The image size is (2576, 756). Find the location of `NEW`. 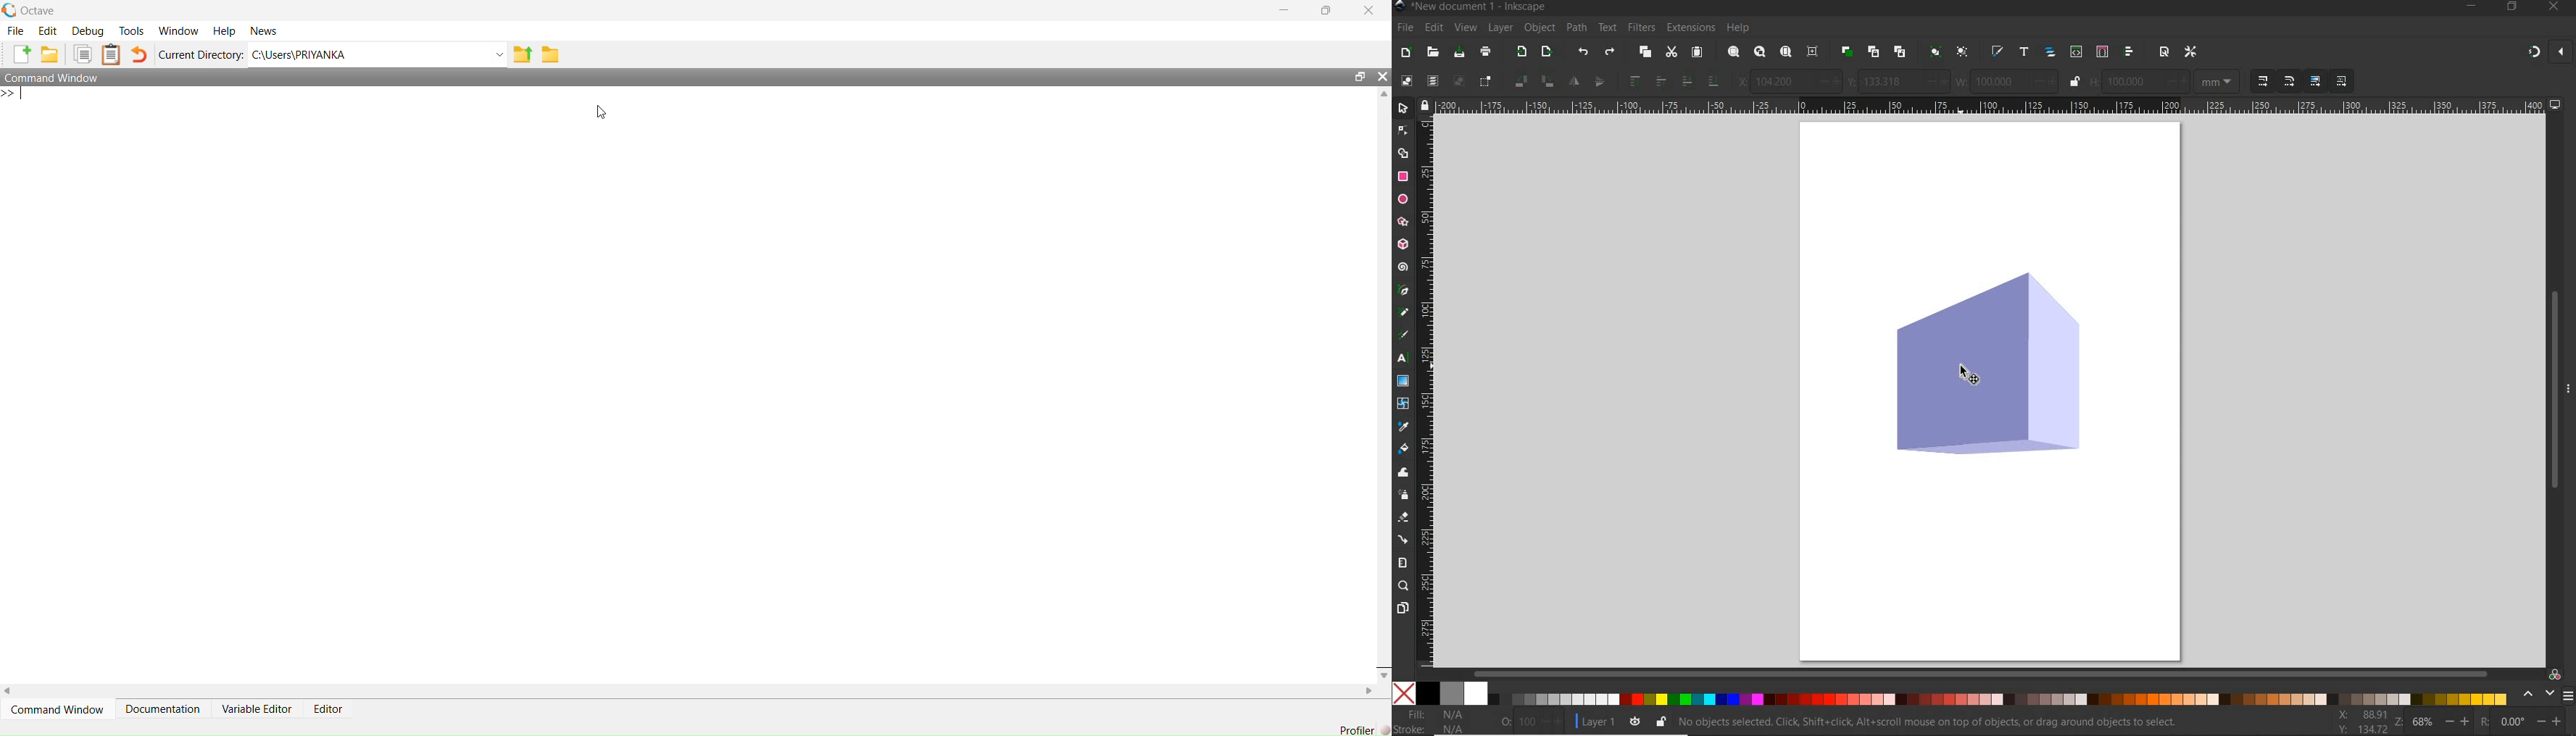

NEW is located at coordinates (1405, 52).